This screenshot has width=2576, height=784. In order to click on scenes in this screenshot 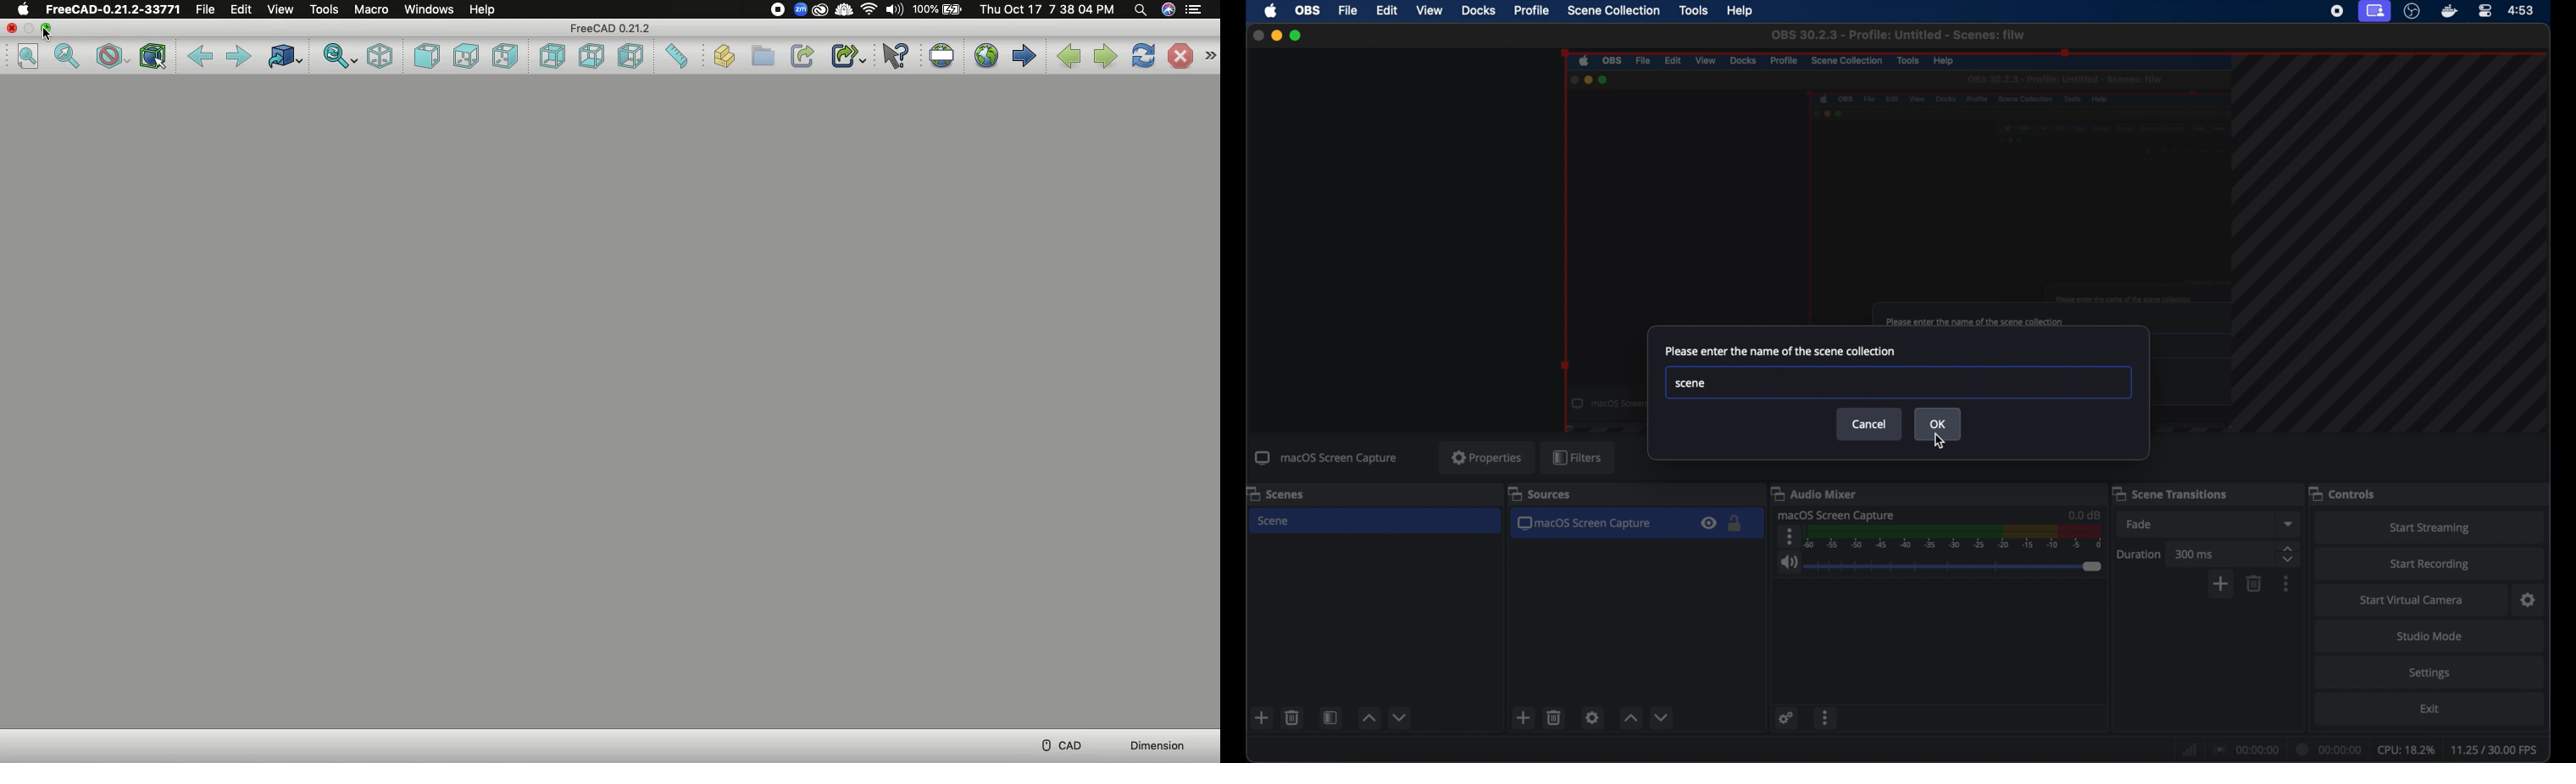, I will do `click(1277, 493)`.